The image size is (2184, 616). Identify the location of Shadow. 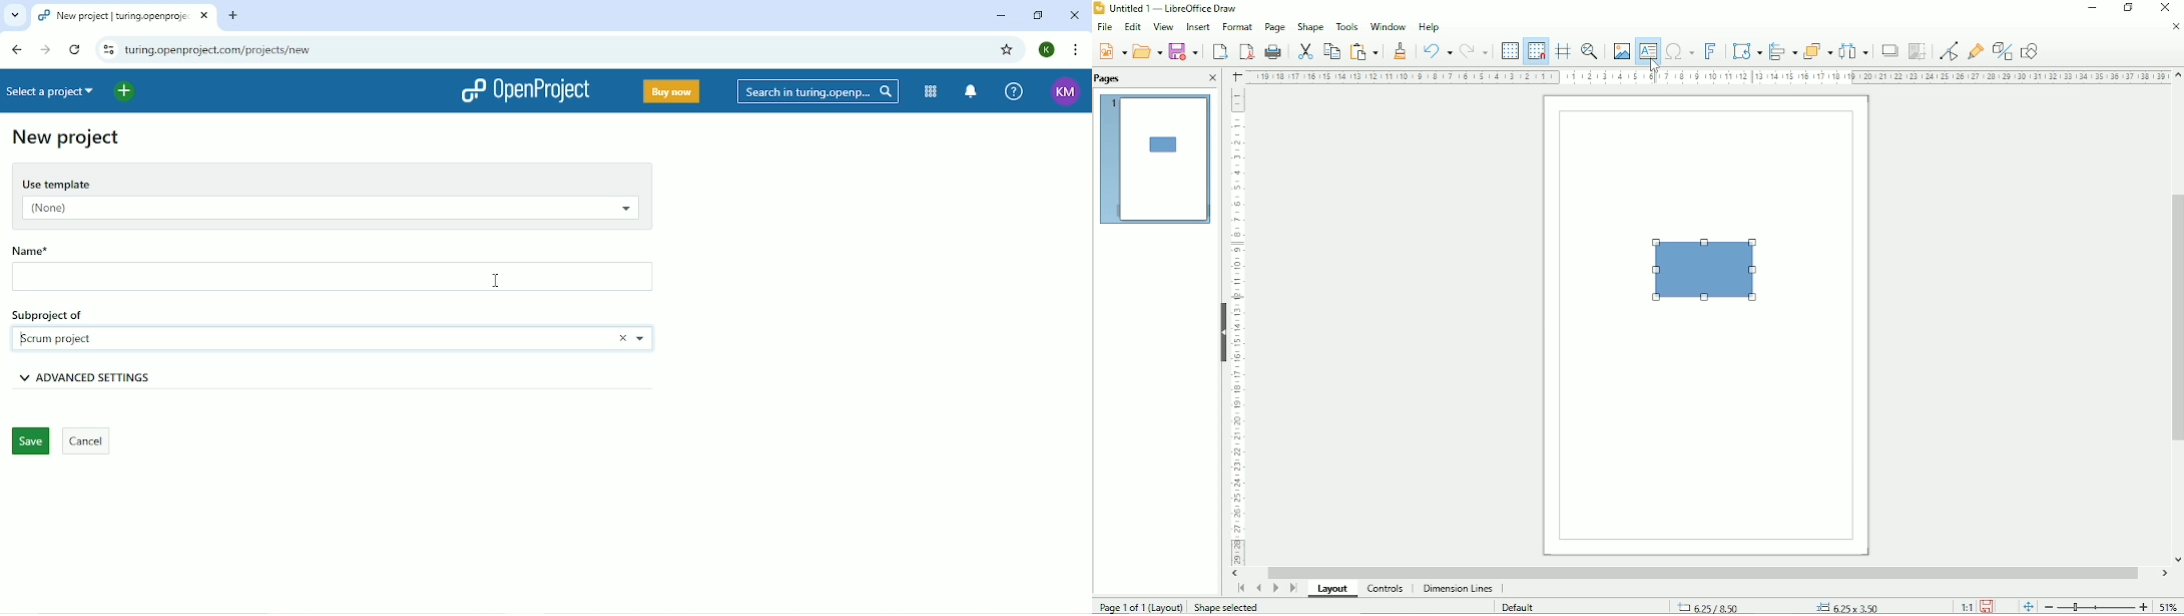
(1889, 51).